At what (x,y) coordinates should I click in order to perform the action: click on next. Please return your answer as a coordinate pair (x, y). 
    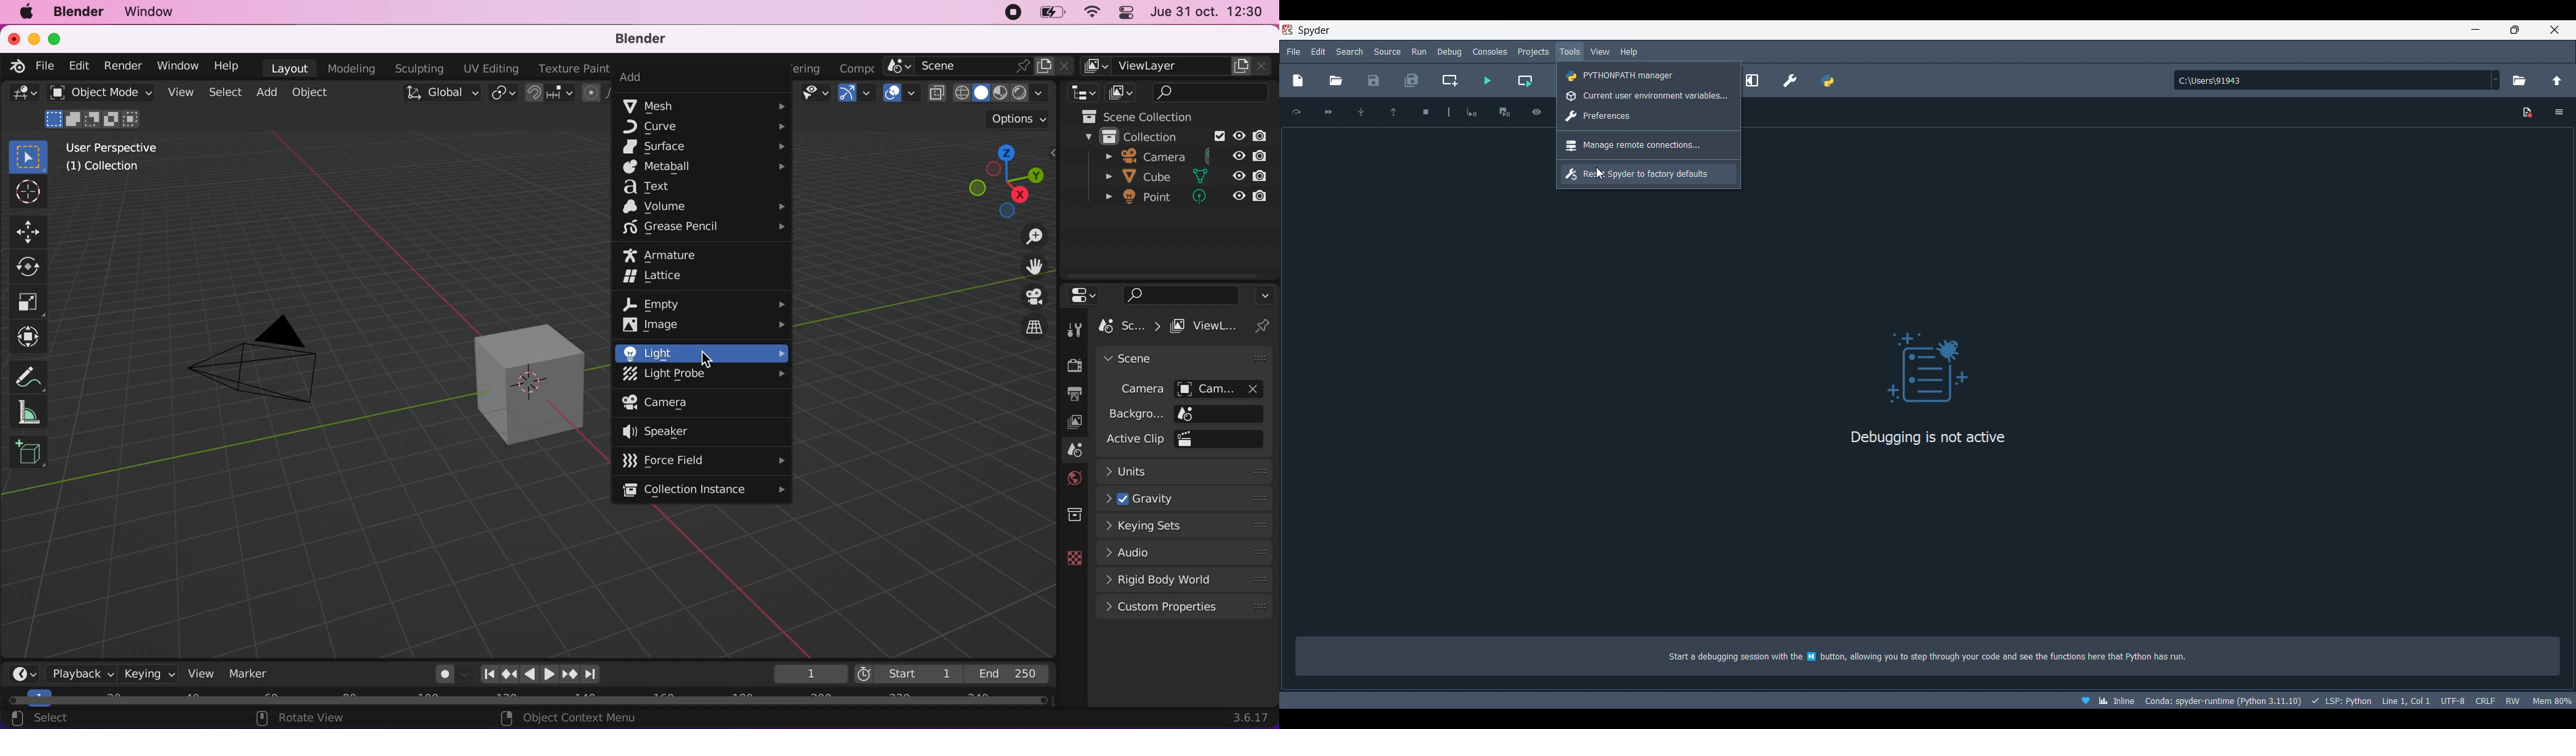
    Looking at the image, I should click on (1472, 111).